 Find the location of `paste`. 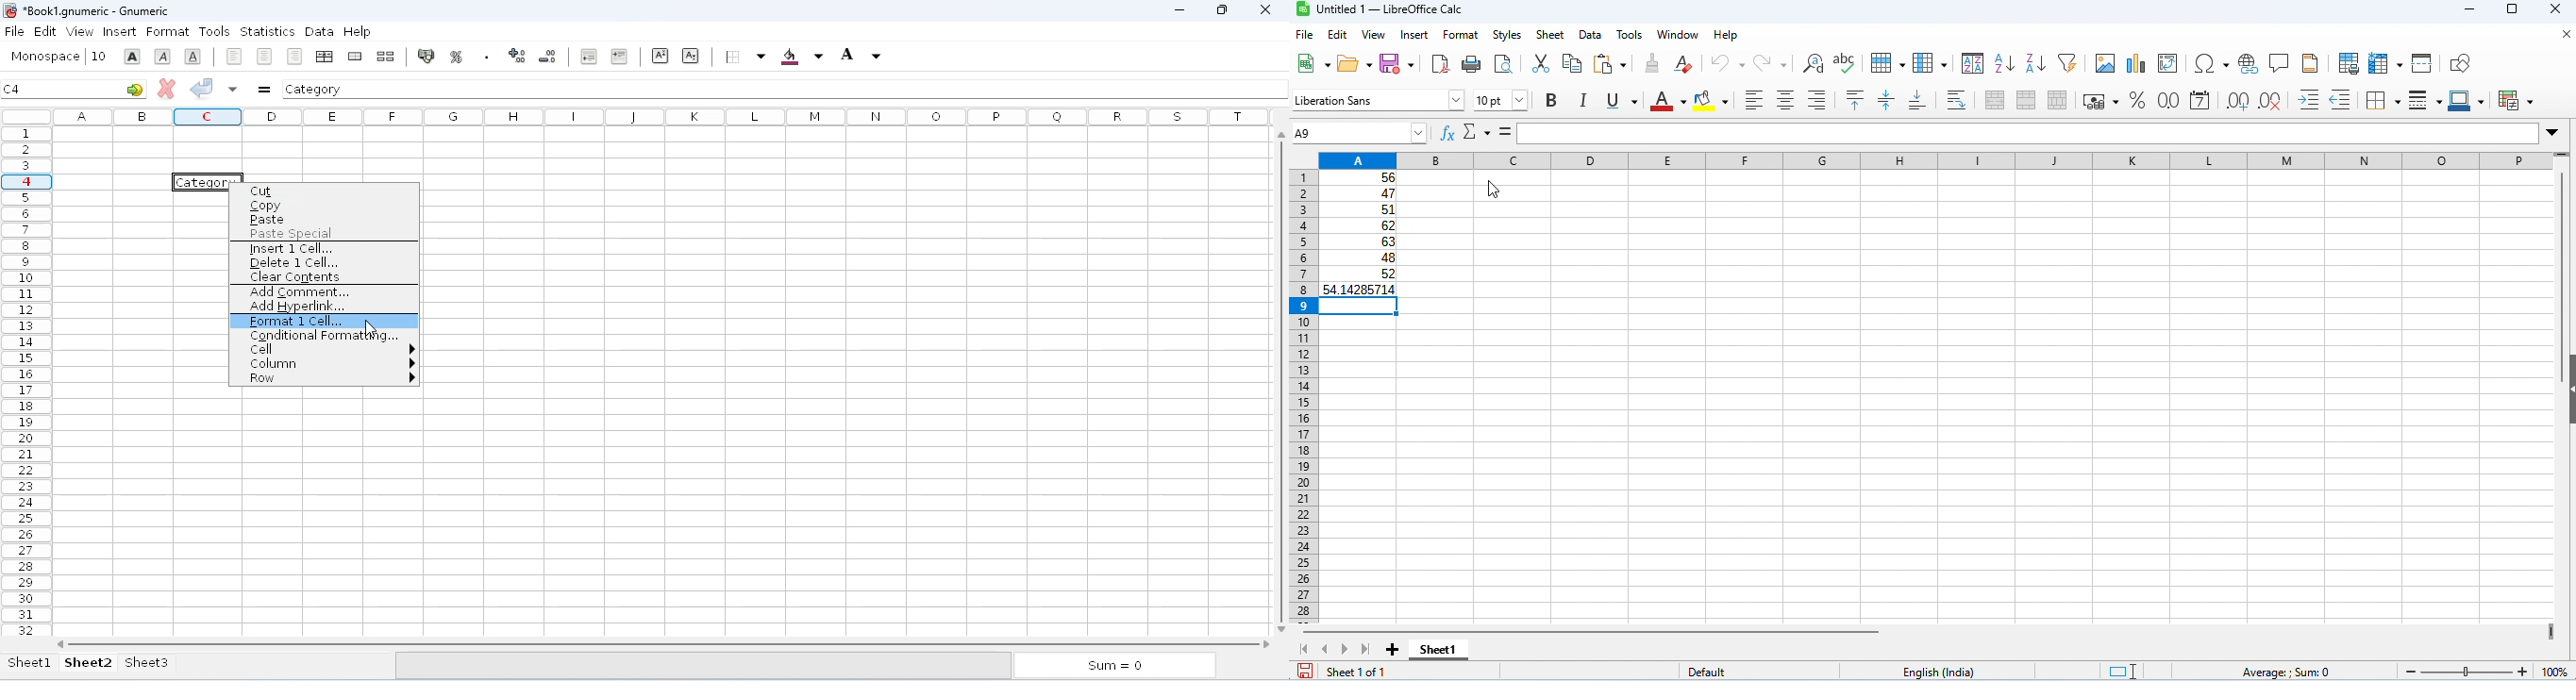

paste is located at coordinates (1614, 64).